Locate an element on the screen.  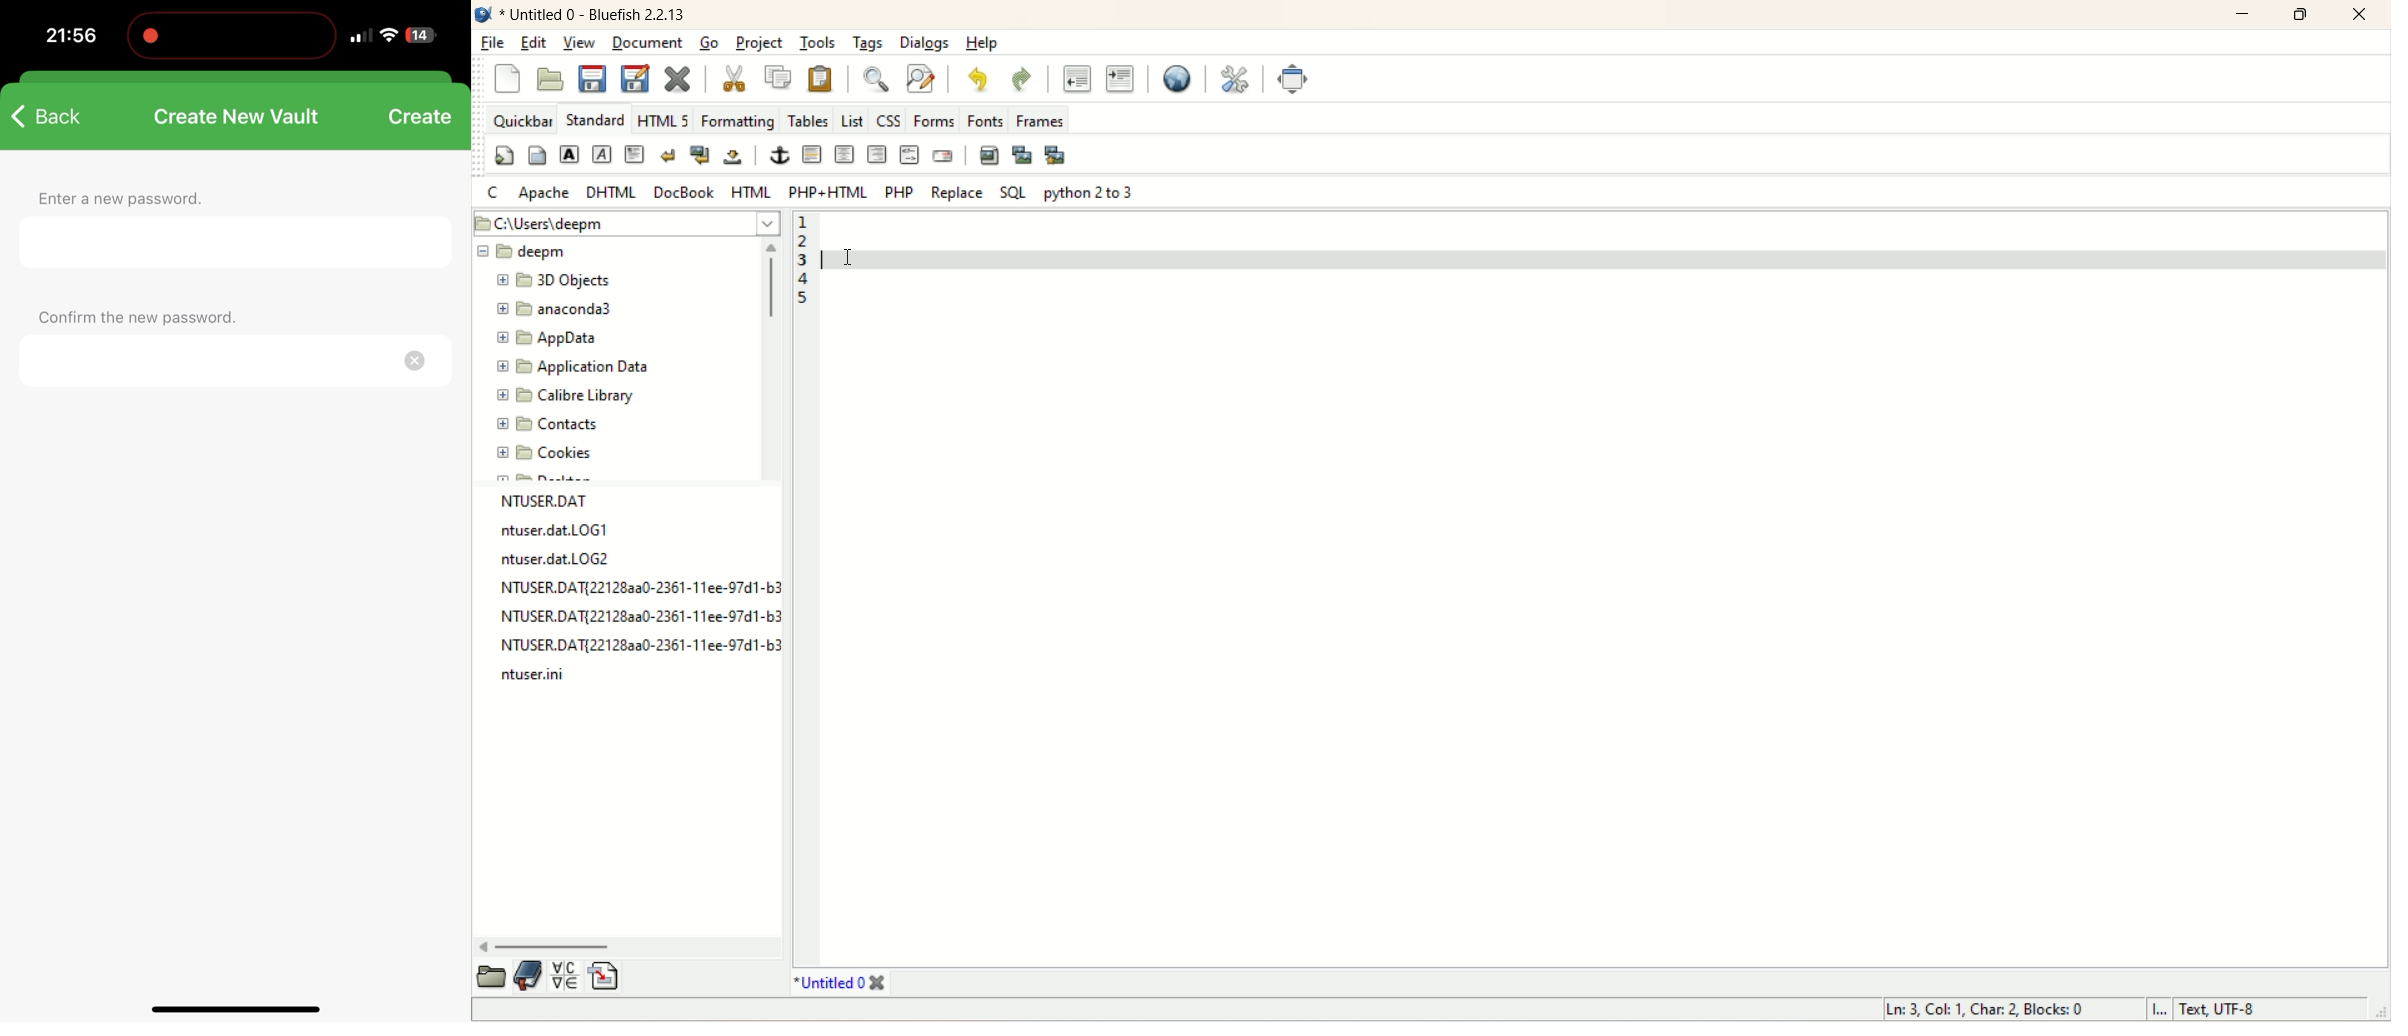
apache is located at coordinates (545, 193).